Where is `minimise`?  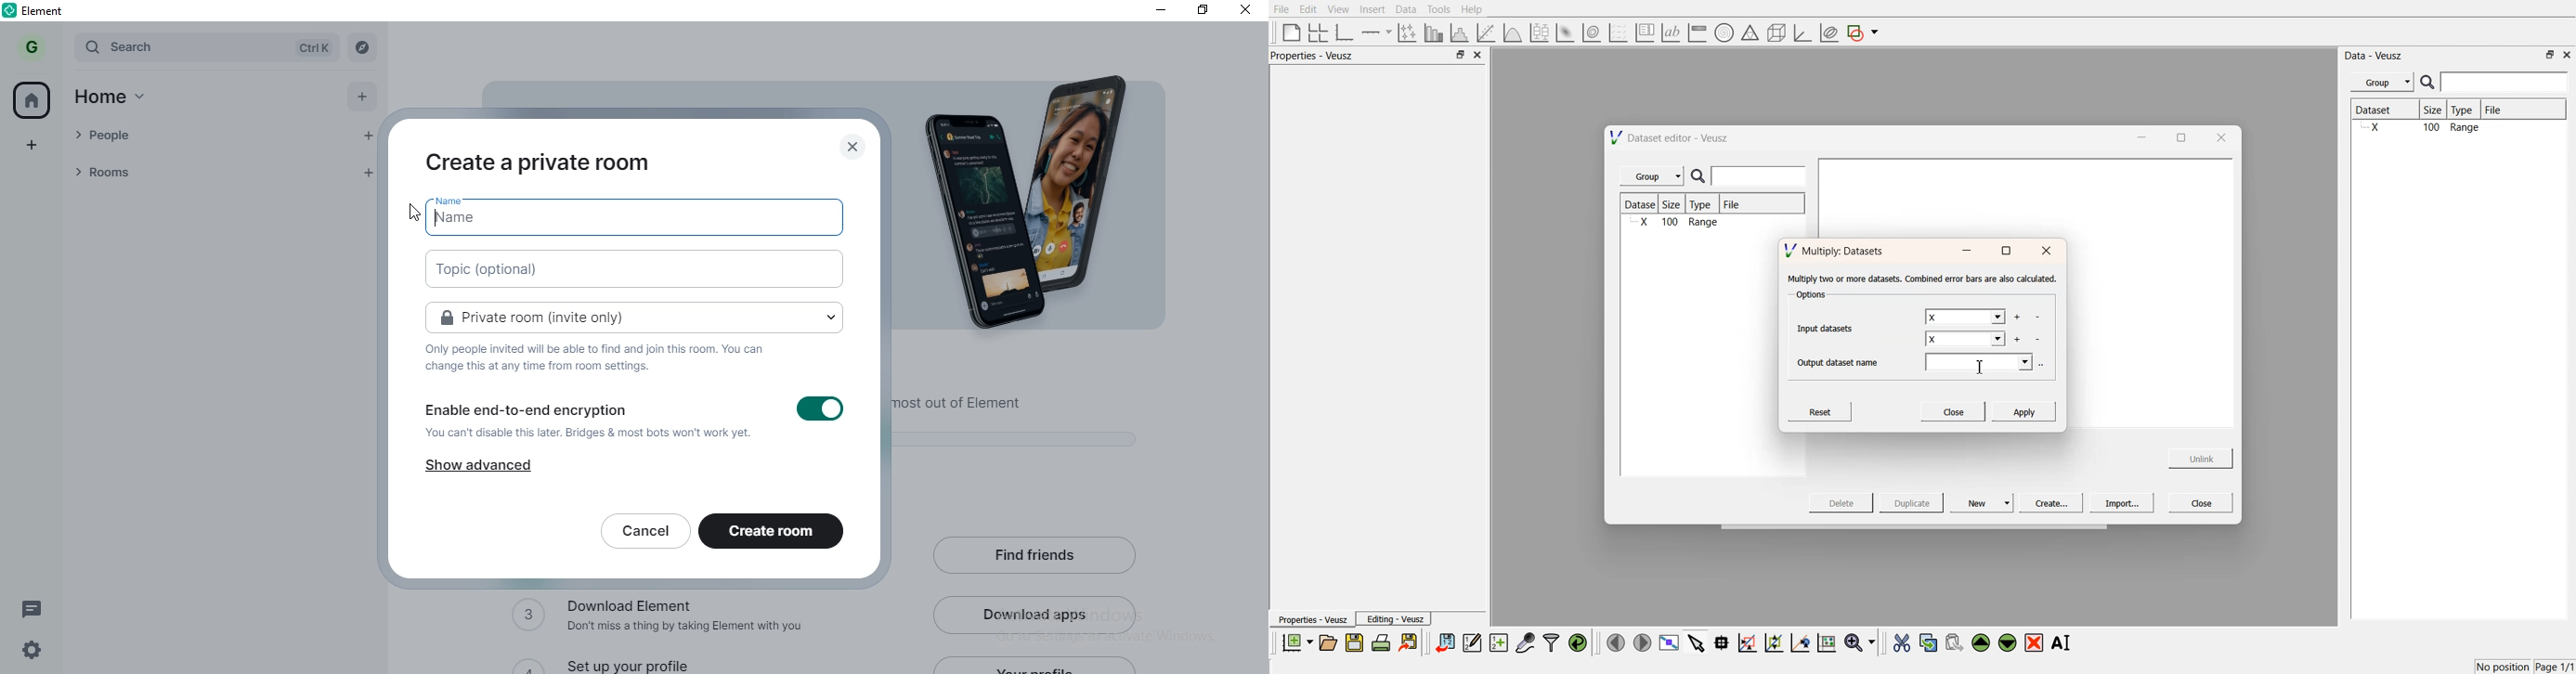 minimise is located at coordinates (2138, 136).